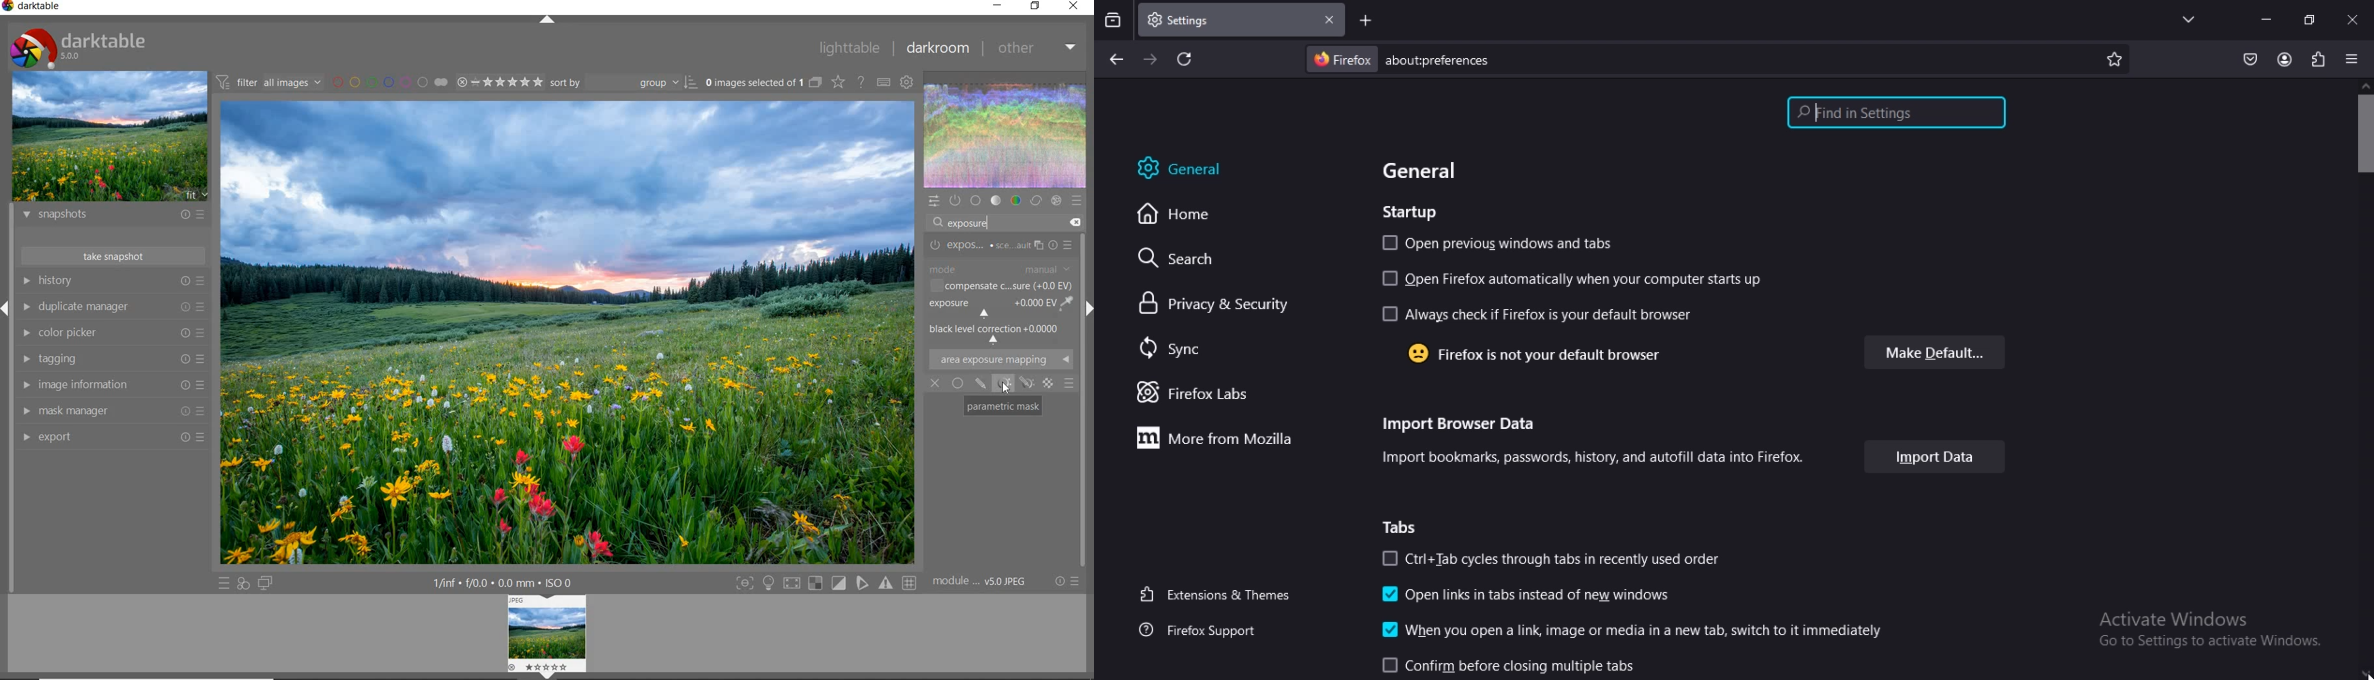 This screenshot has height=700, width=2380. I want to click on BLACK LEVL CORRECTION, so click(999, 334).